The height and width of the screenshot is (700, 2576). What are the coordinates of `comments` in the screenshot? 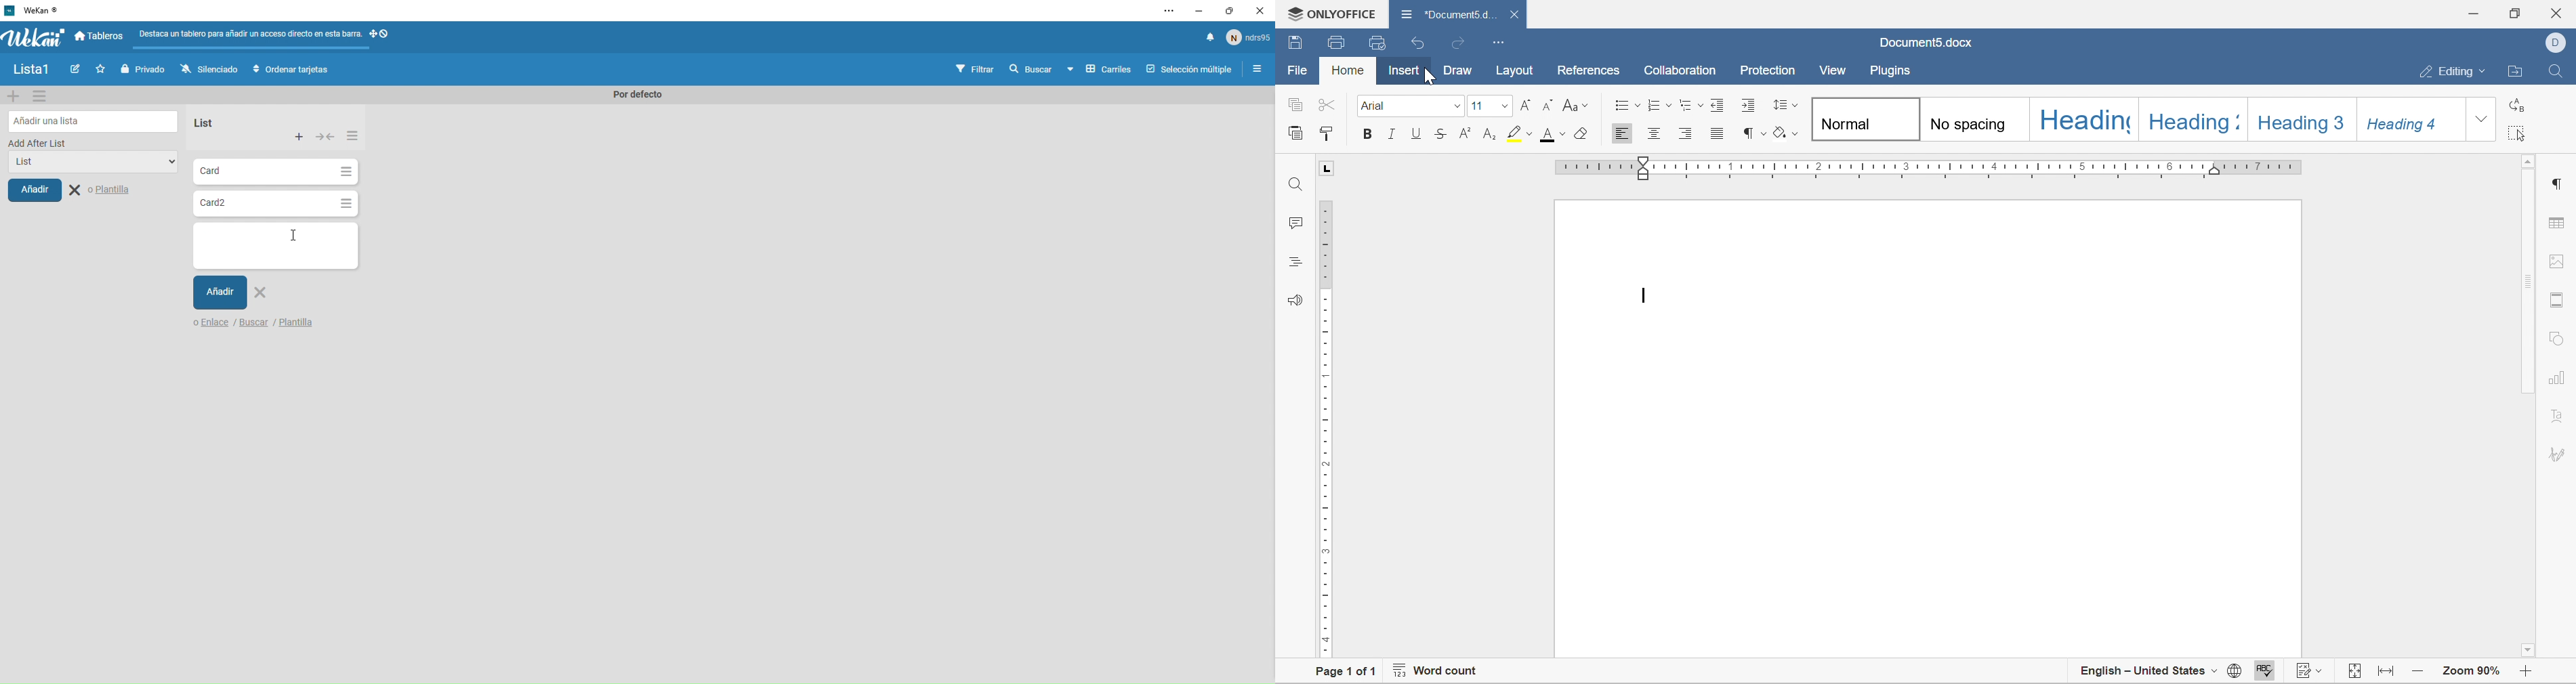 It's located at (1295, 225).